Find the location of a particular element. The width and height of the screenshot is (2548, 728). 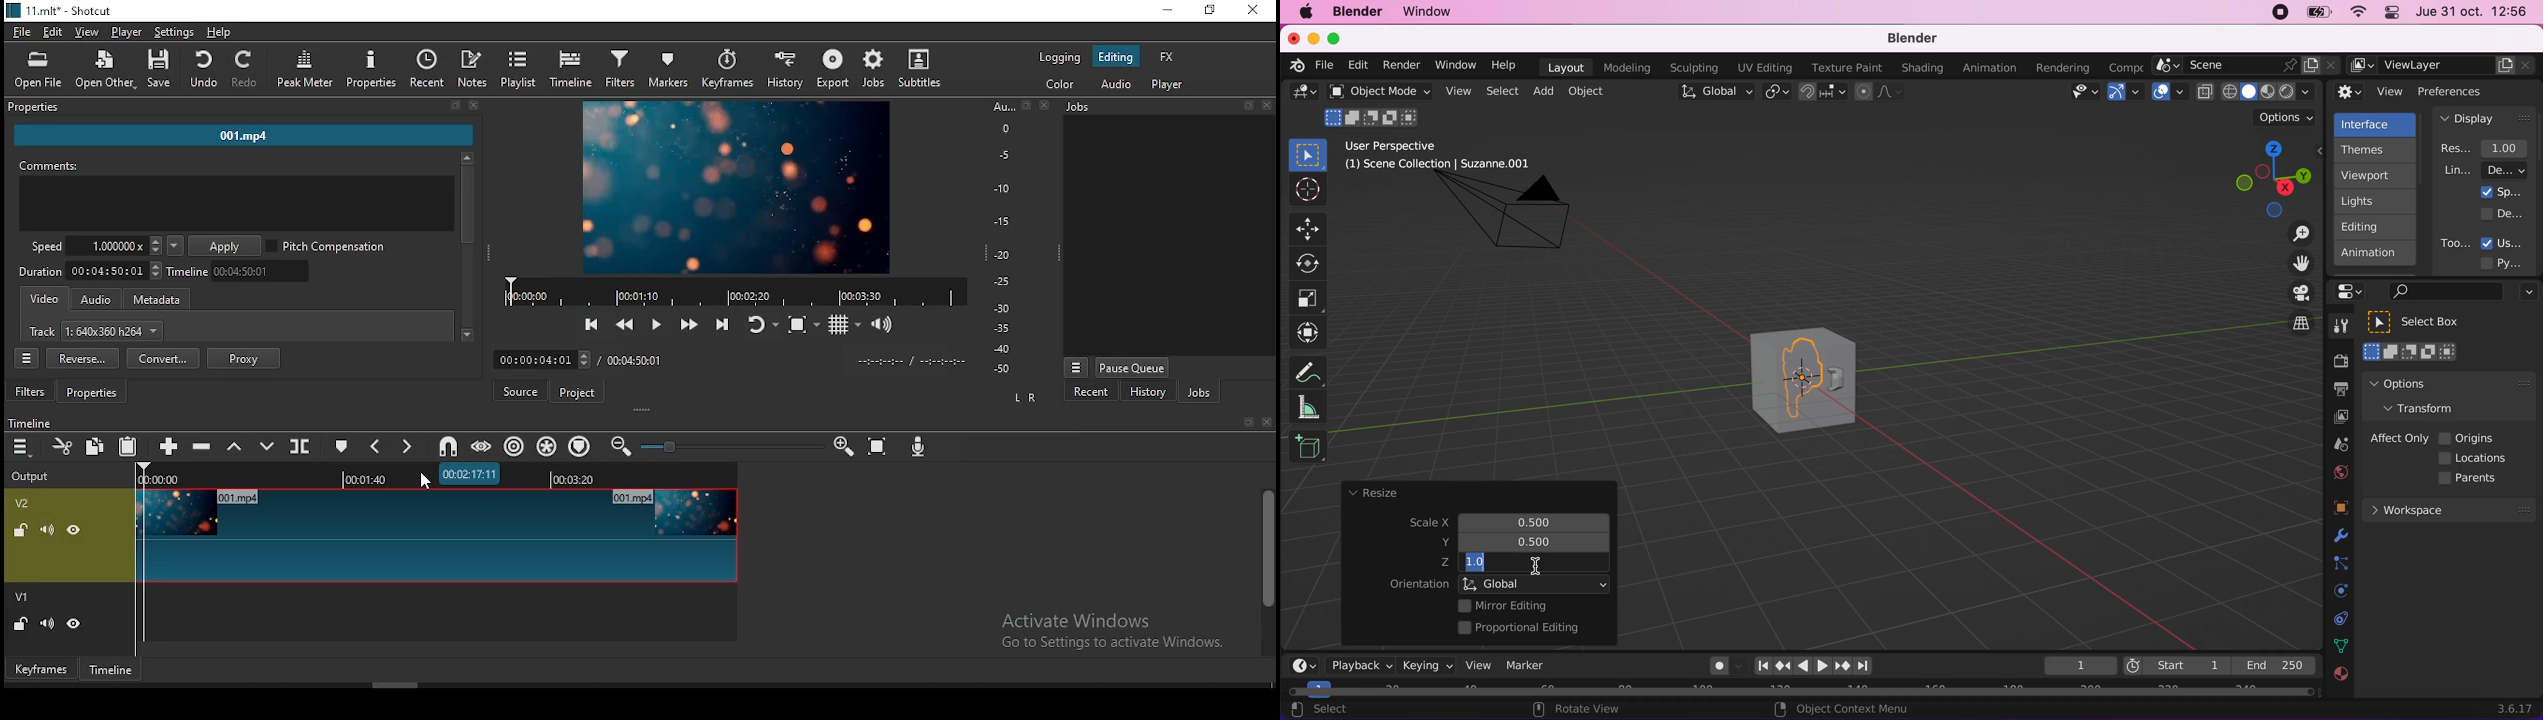

minimize is located at coordinates (1312, 38).